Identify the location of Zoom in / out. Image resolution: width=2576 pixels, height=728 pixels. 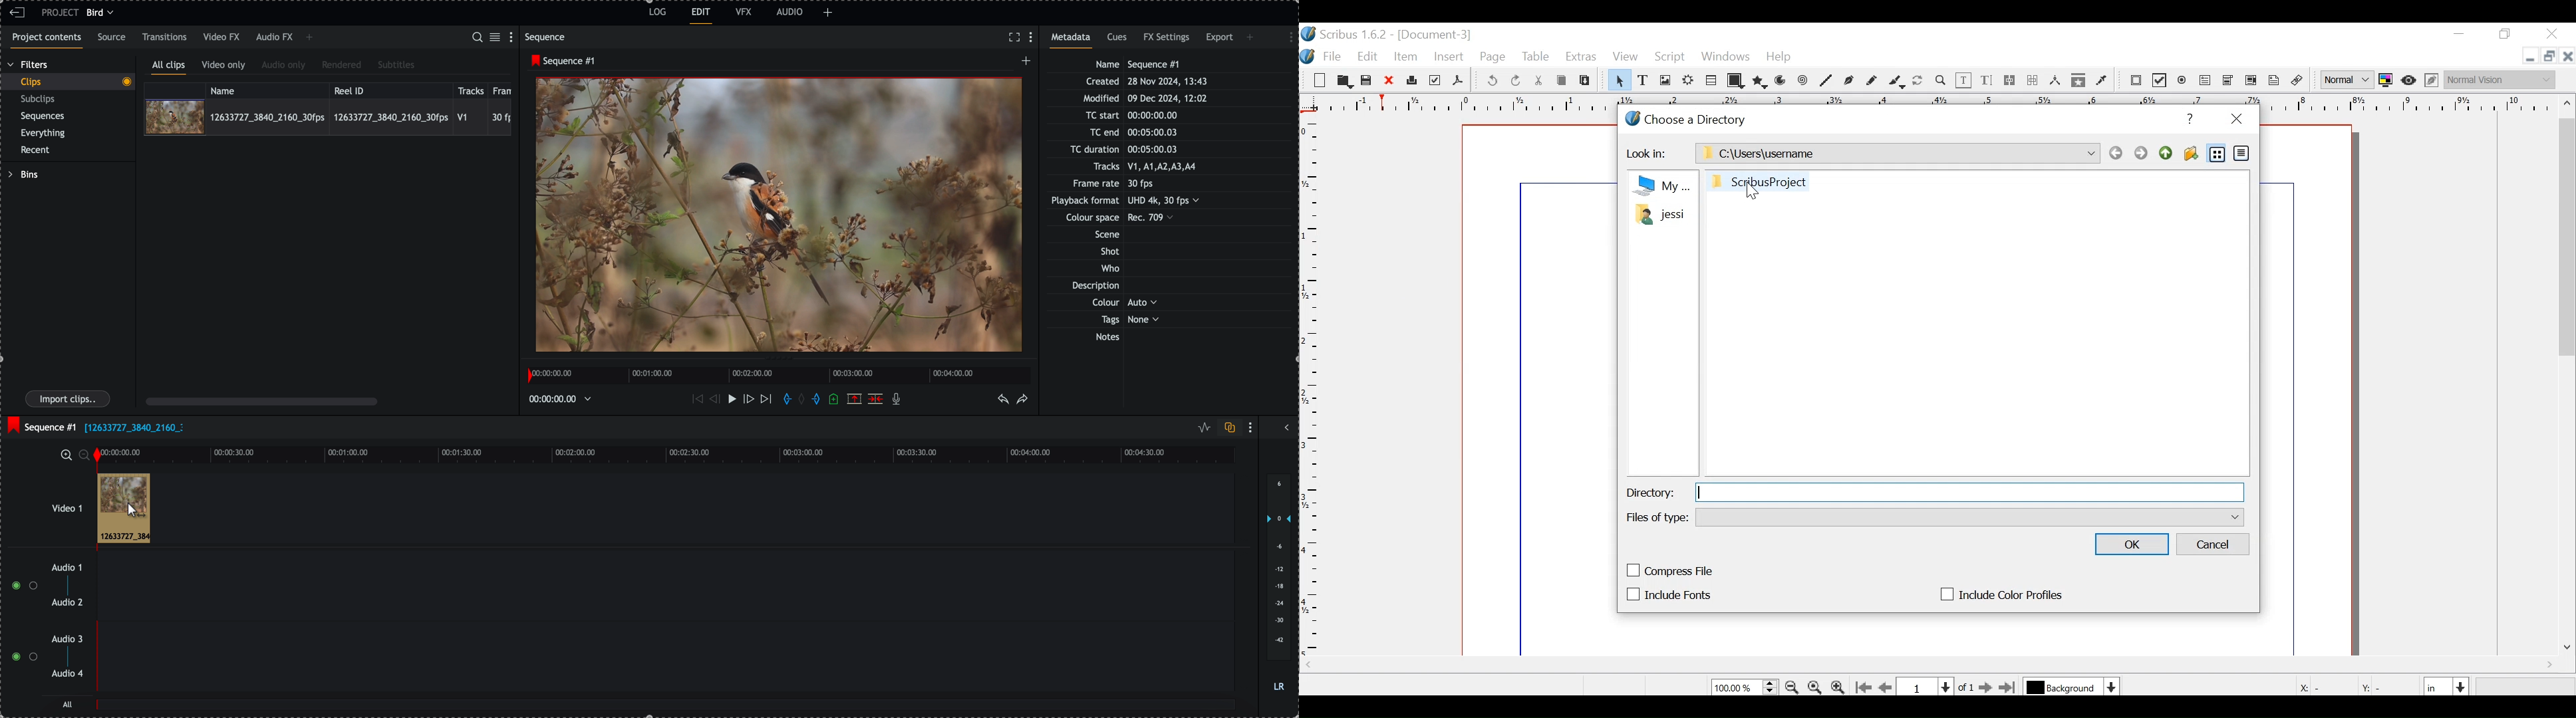
(1940, 80).